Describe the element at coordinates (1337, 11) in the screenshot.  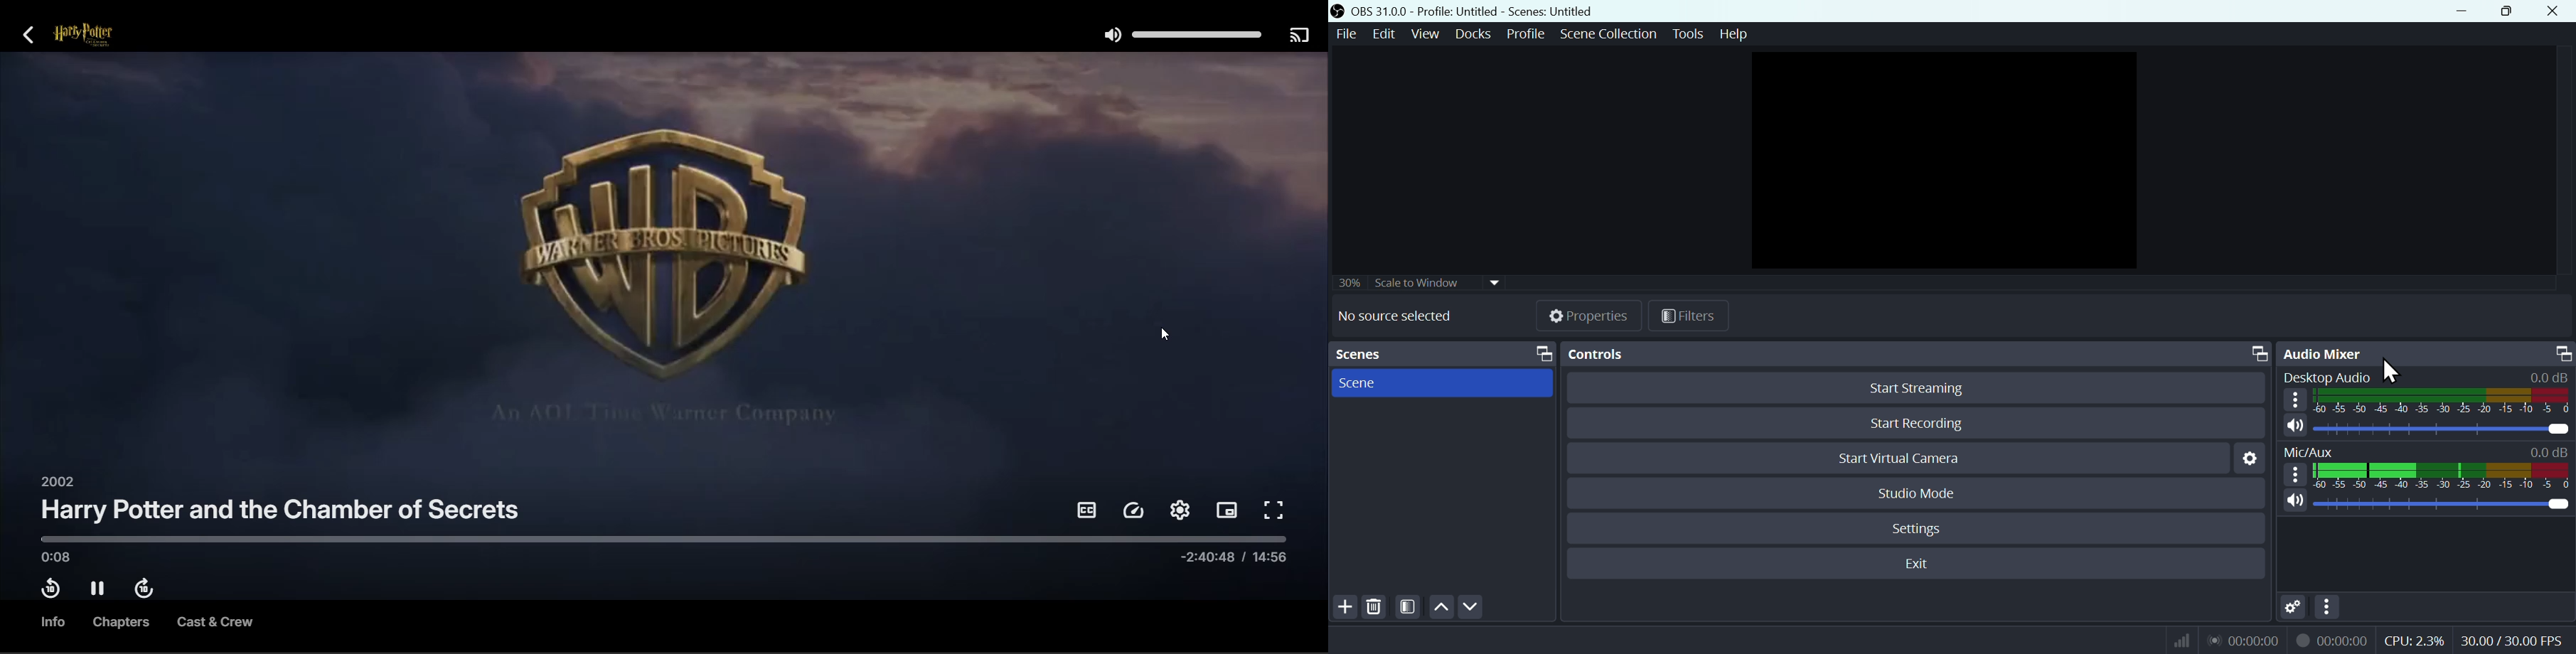
I see `OBS Studio Desktop icon` at that location.